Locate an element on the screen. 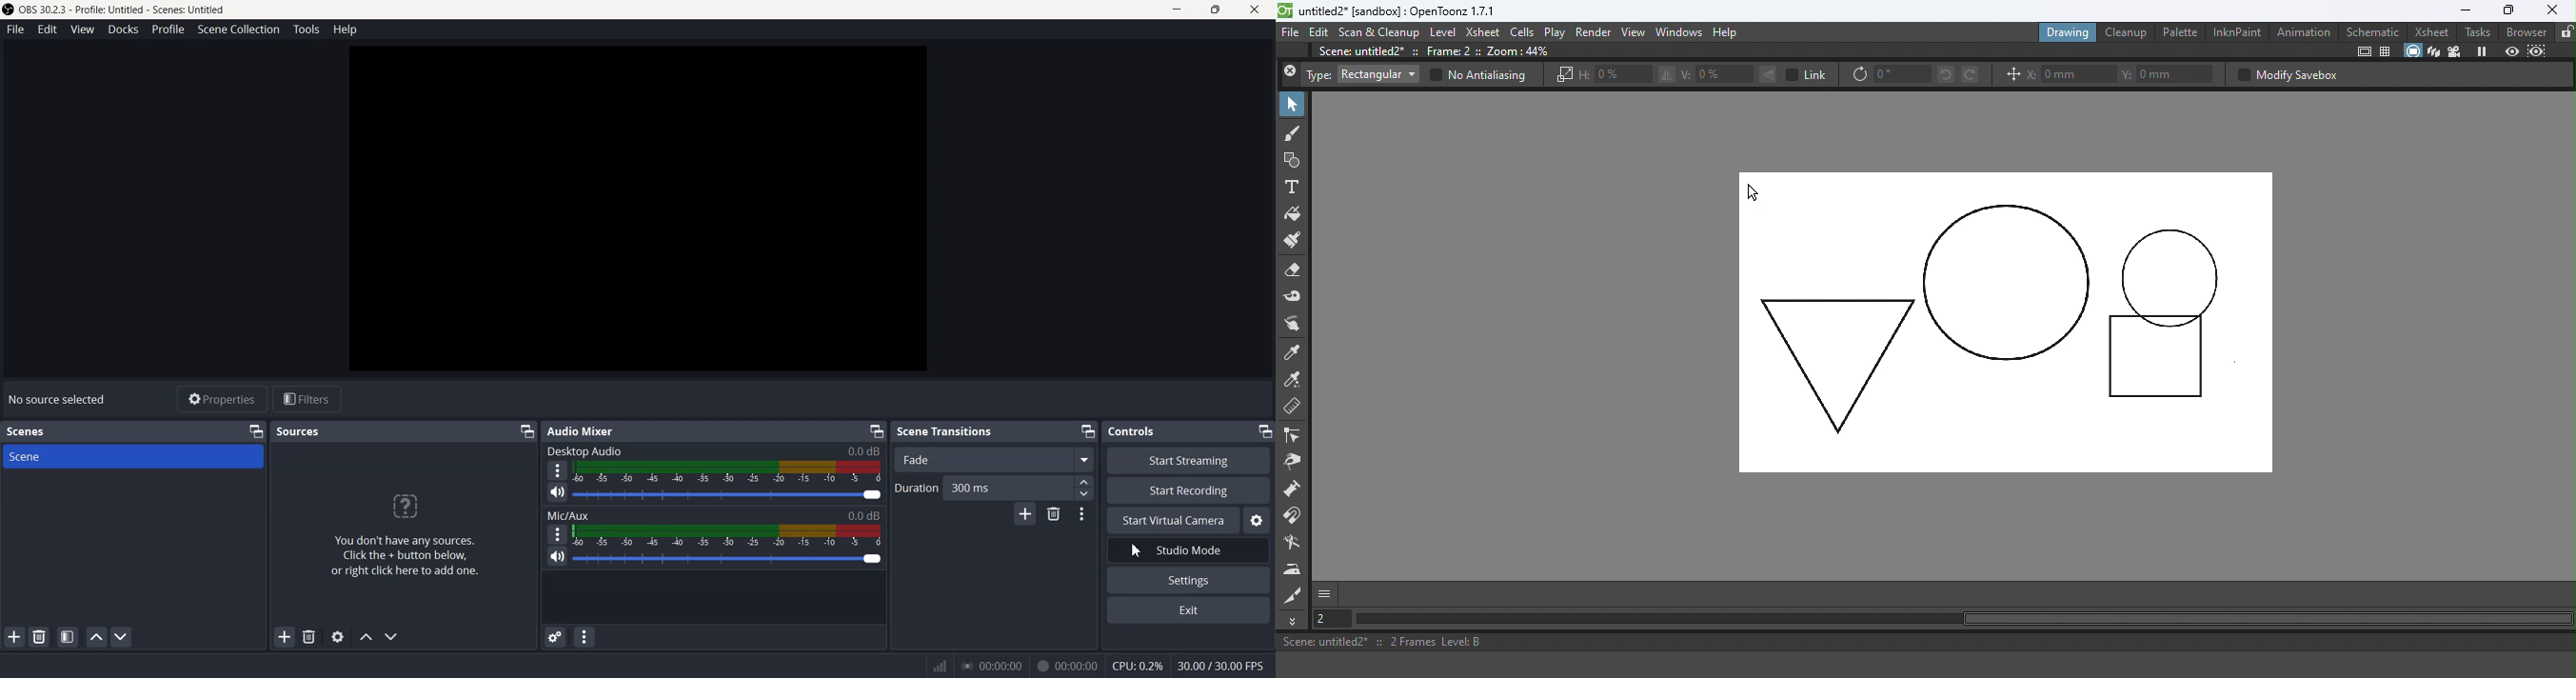 The image size is (2576, 700). Open scene layout is located at coordinates (66, 636).